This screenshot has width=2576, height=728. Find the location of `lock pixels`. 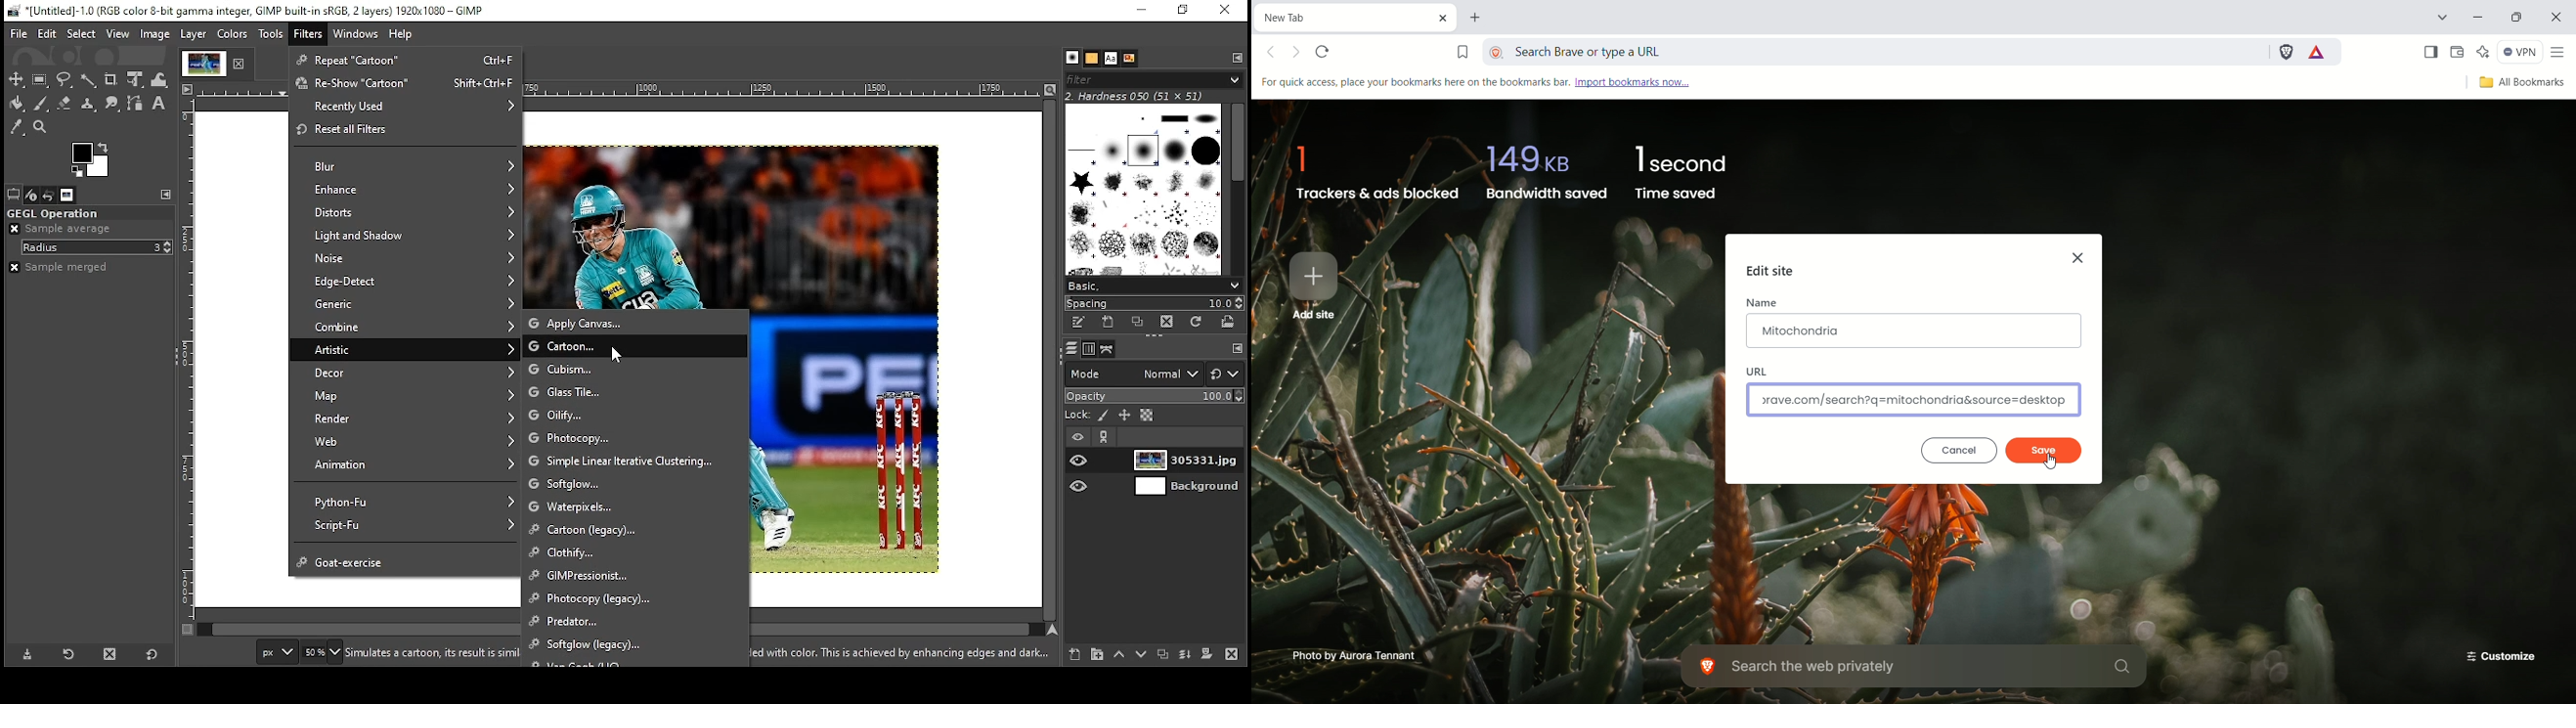

lock pixels is located at coordinates (1103, 416).